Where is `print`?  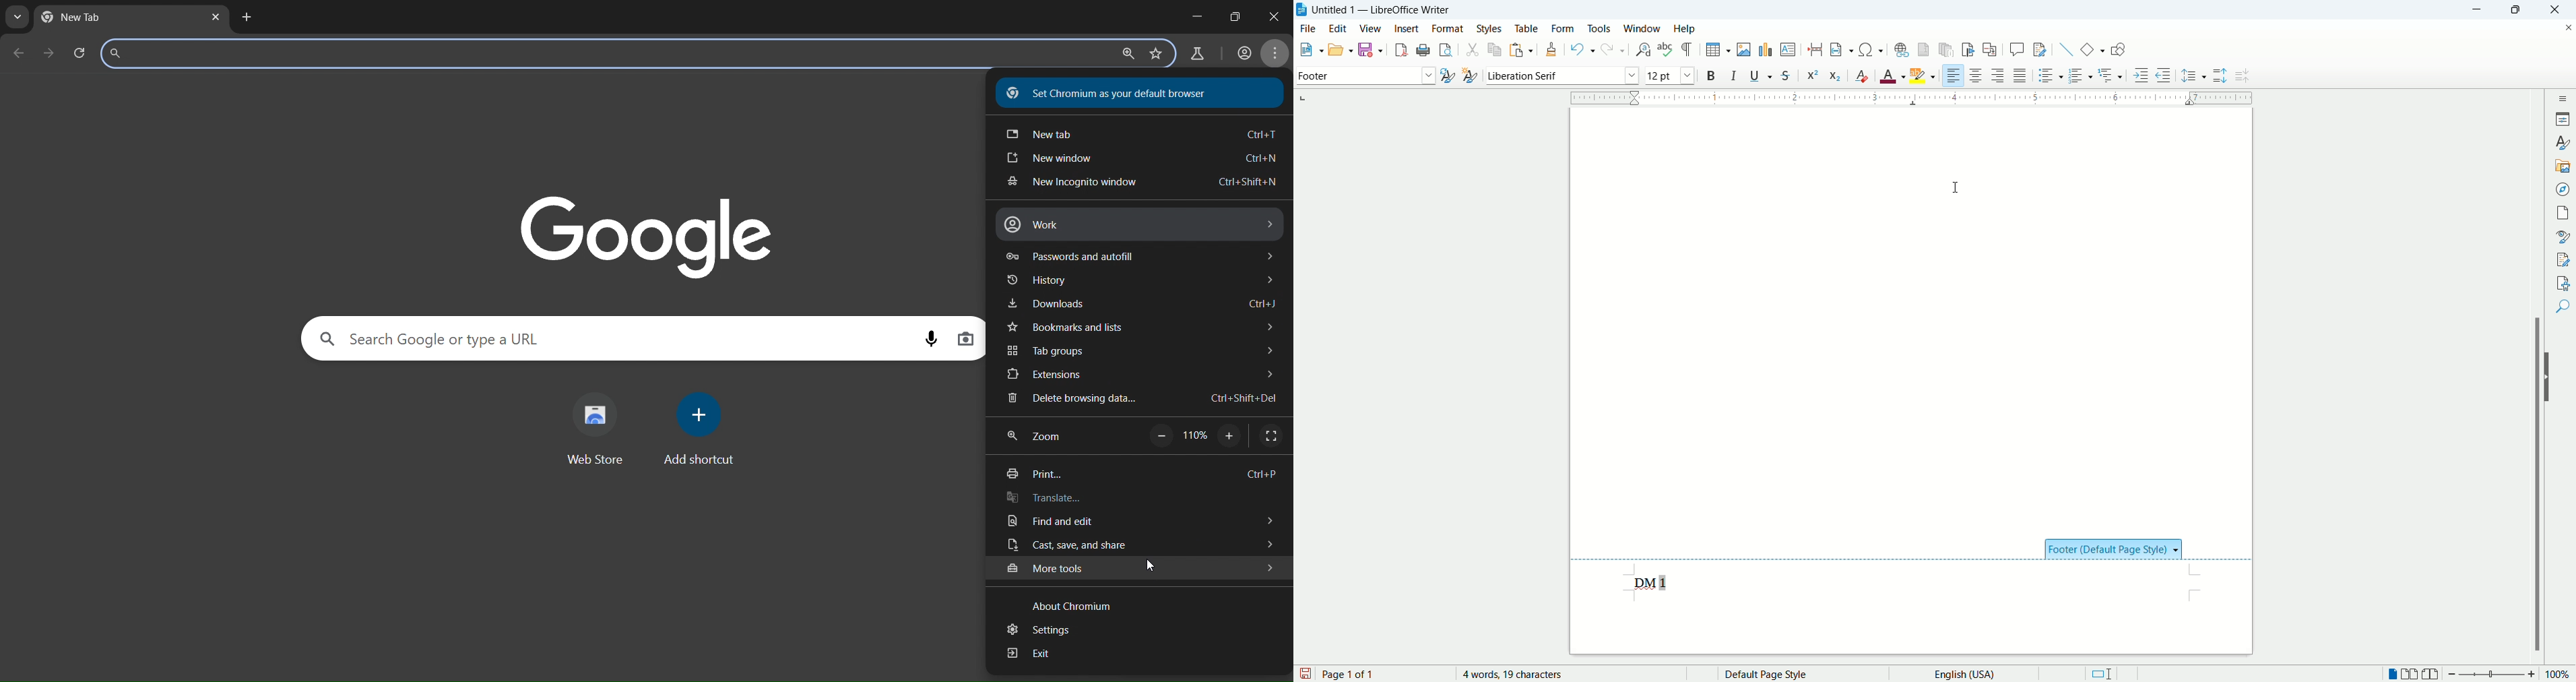 print is located at coordinates (1422, 50).